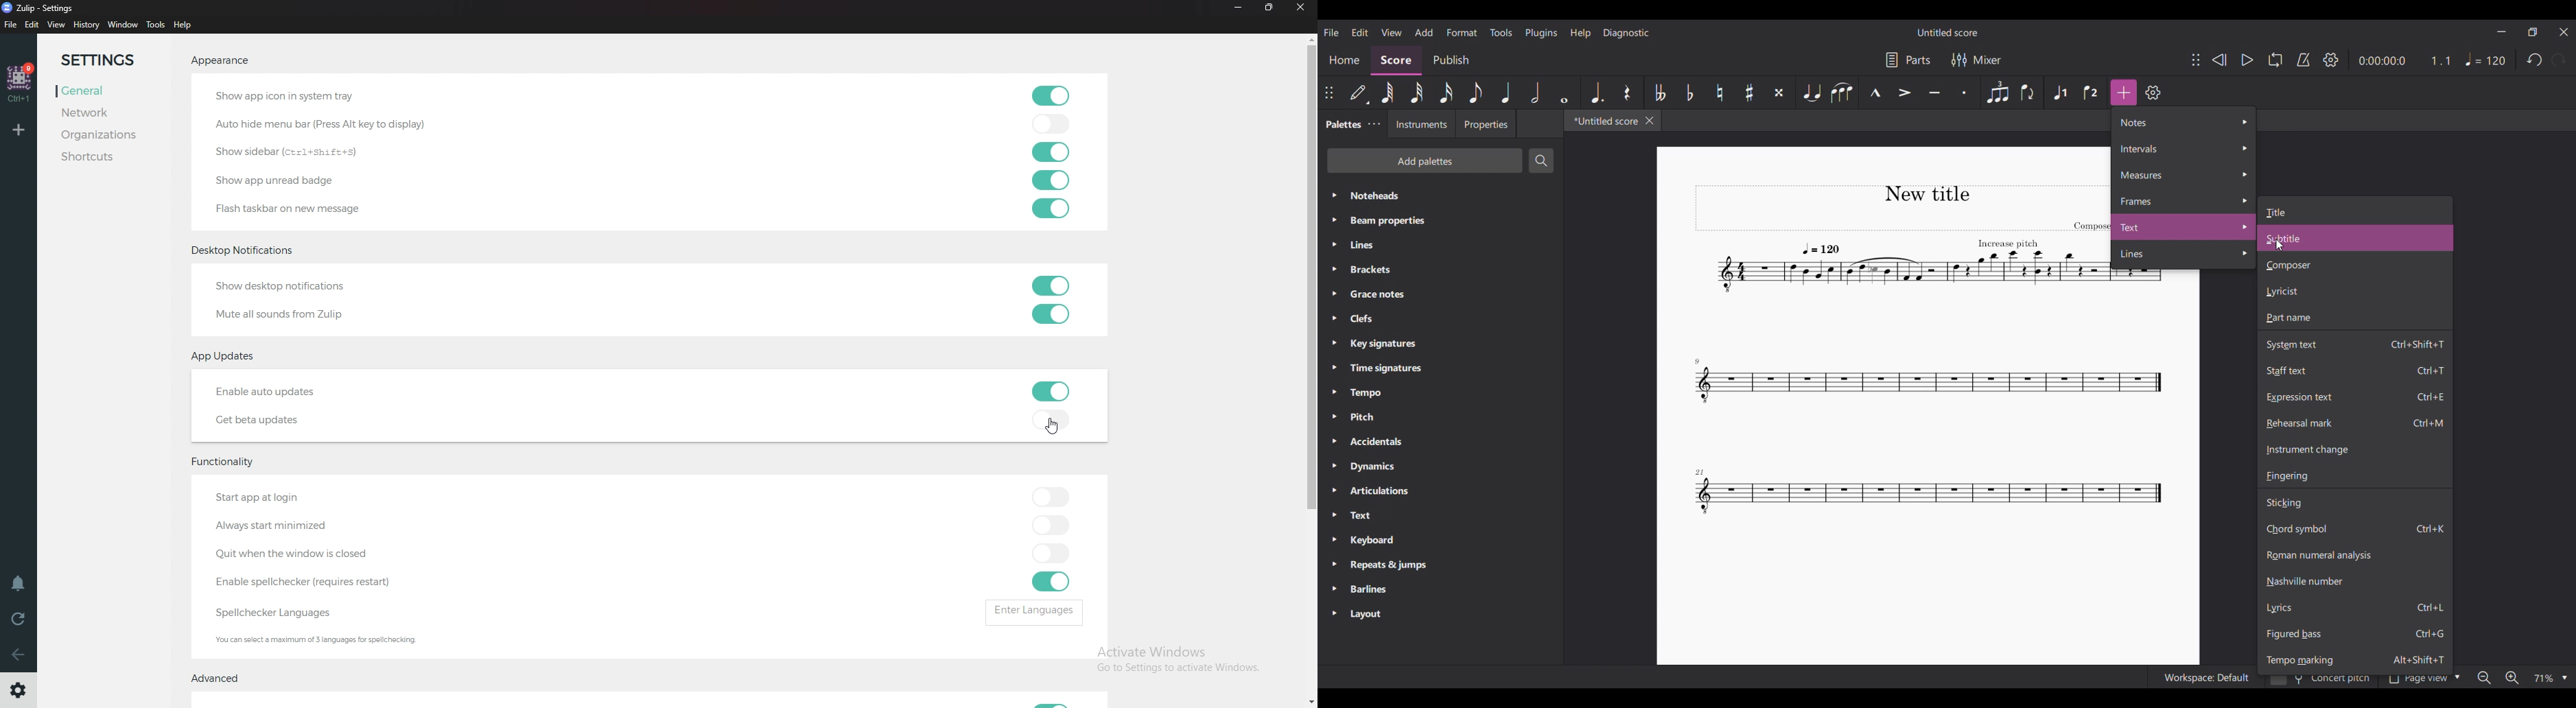  What do you see at coordinates (113, 57) in the screenshot?
I see `Settings` at bounding box center [113, 57].